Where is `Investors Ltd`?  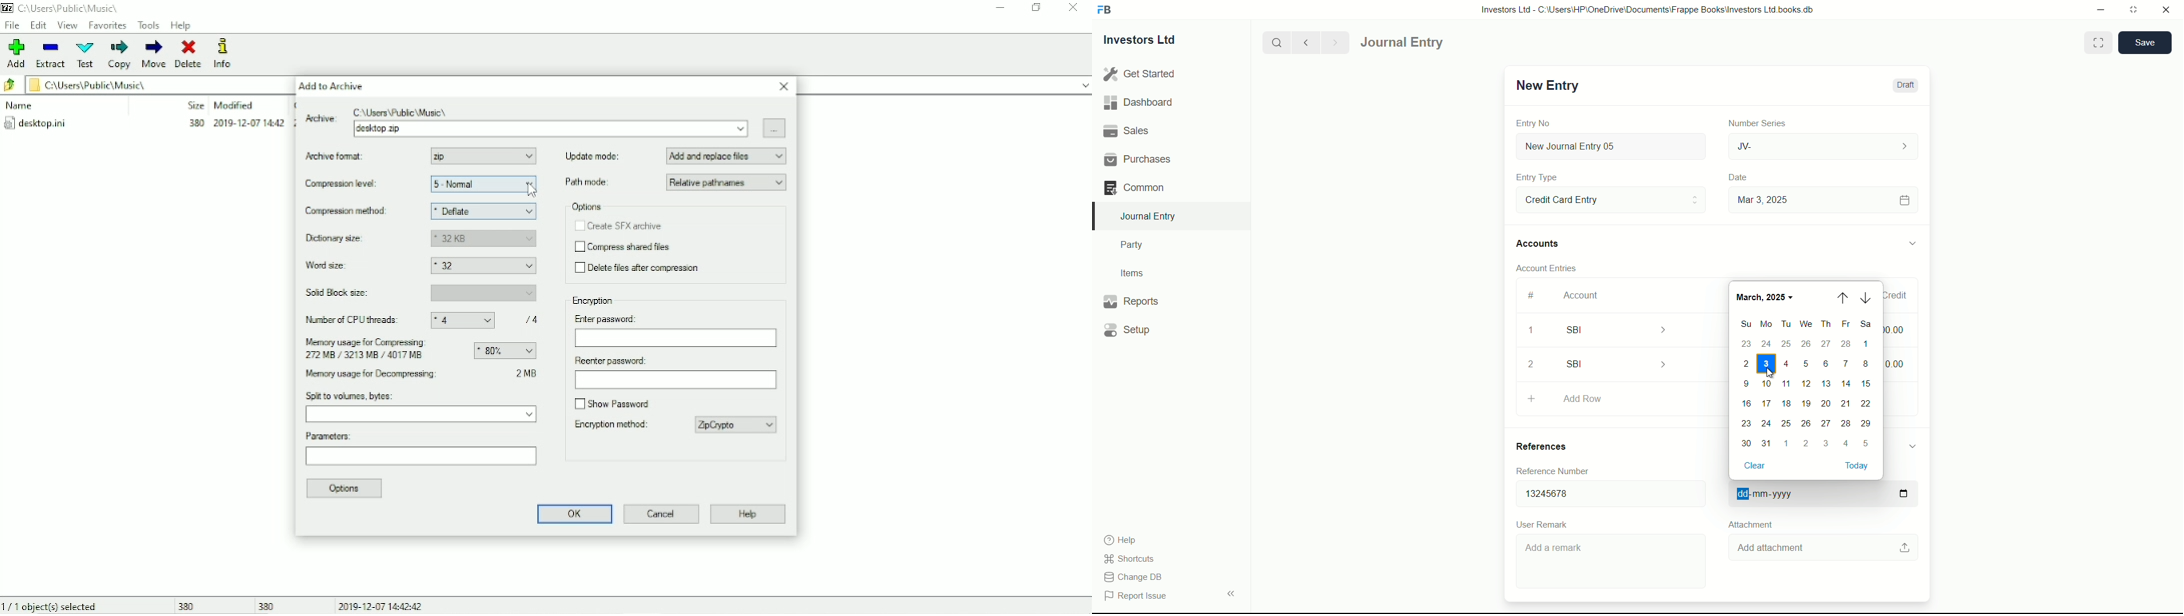
Investors Ltd is located at coordinates (1150, 42).